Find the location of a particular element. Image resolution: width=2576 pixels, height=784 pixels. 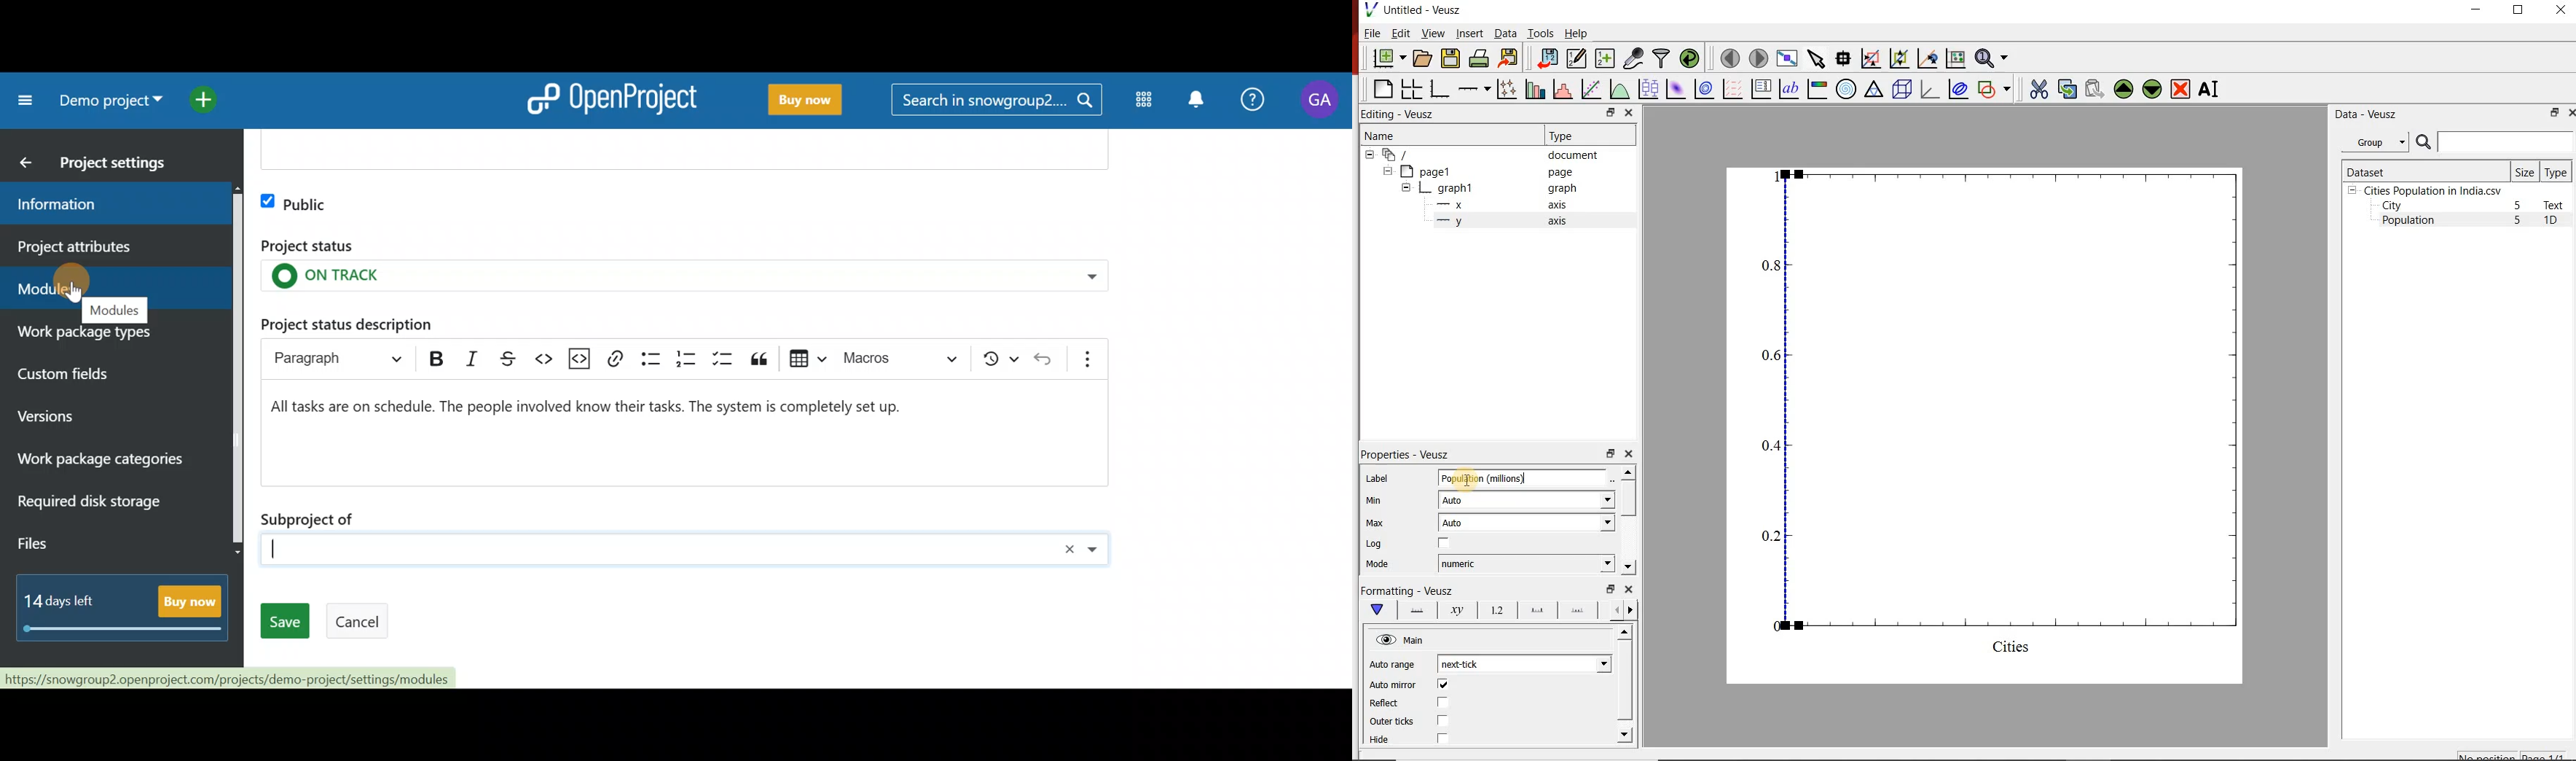

cursor is located at coordinates (74, 292).